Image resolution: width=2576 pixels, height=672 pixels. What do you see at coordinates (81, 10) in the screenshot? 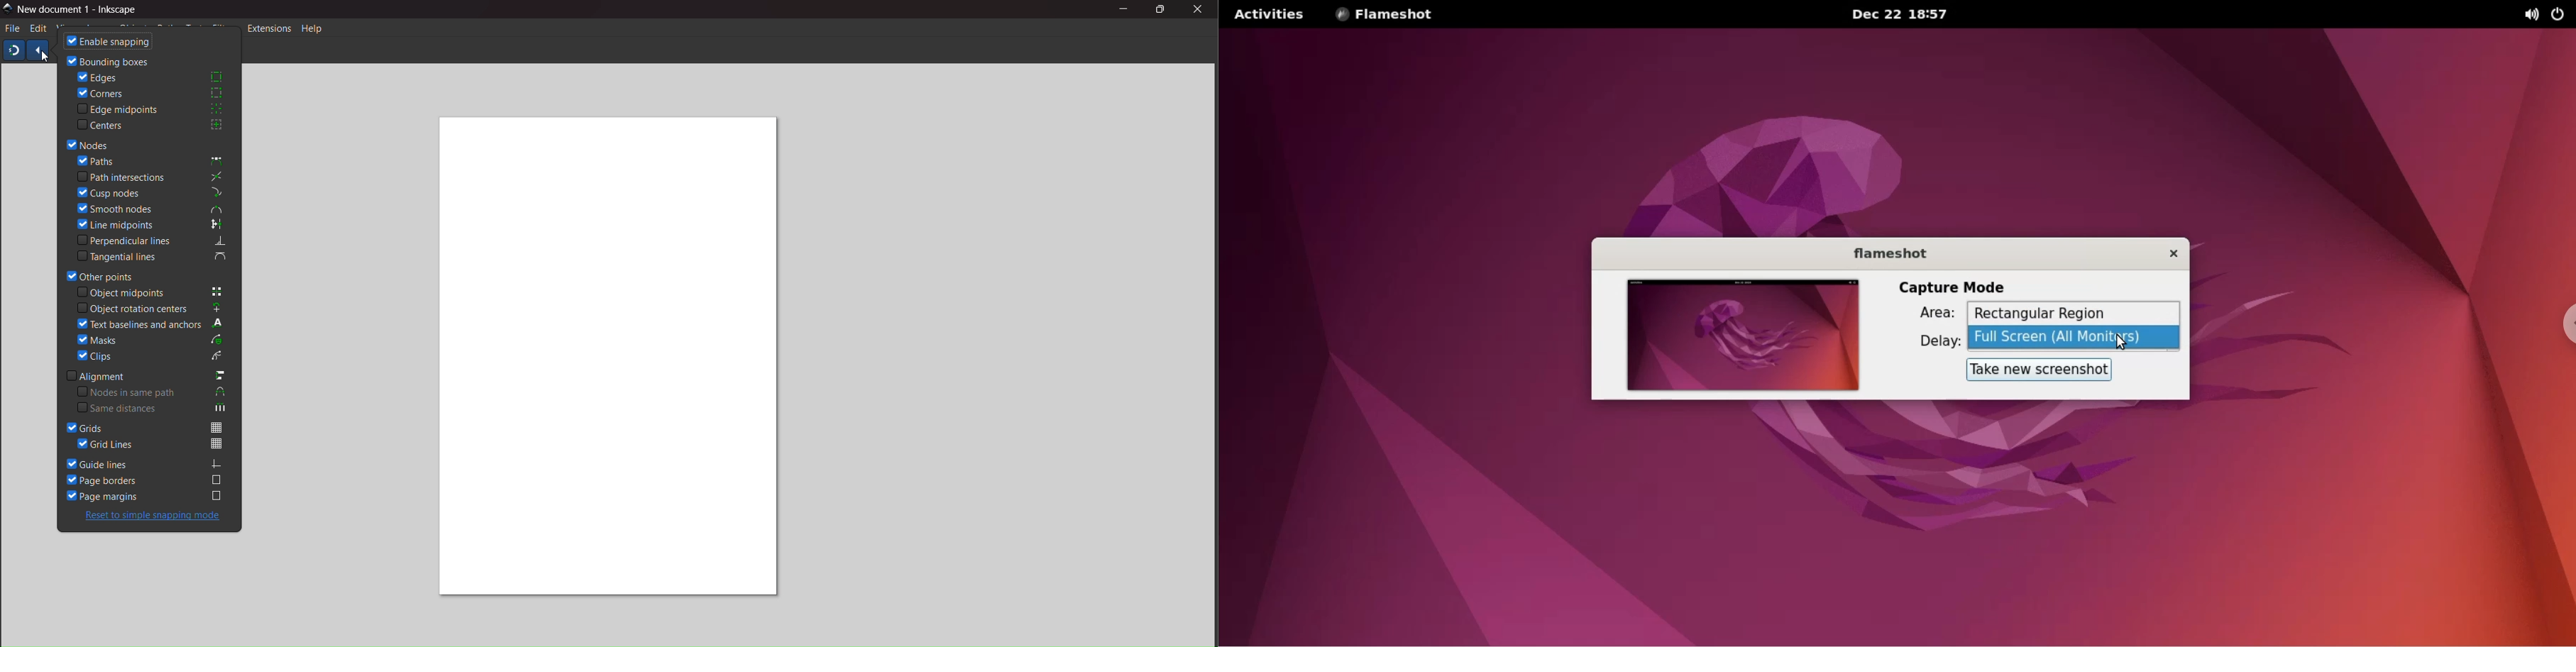
I see `Title` at bounding box center [81, 10].